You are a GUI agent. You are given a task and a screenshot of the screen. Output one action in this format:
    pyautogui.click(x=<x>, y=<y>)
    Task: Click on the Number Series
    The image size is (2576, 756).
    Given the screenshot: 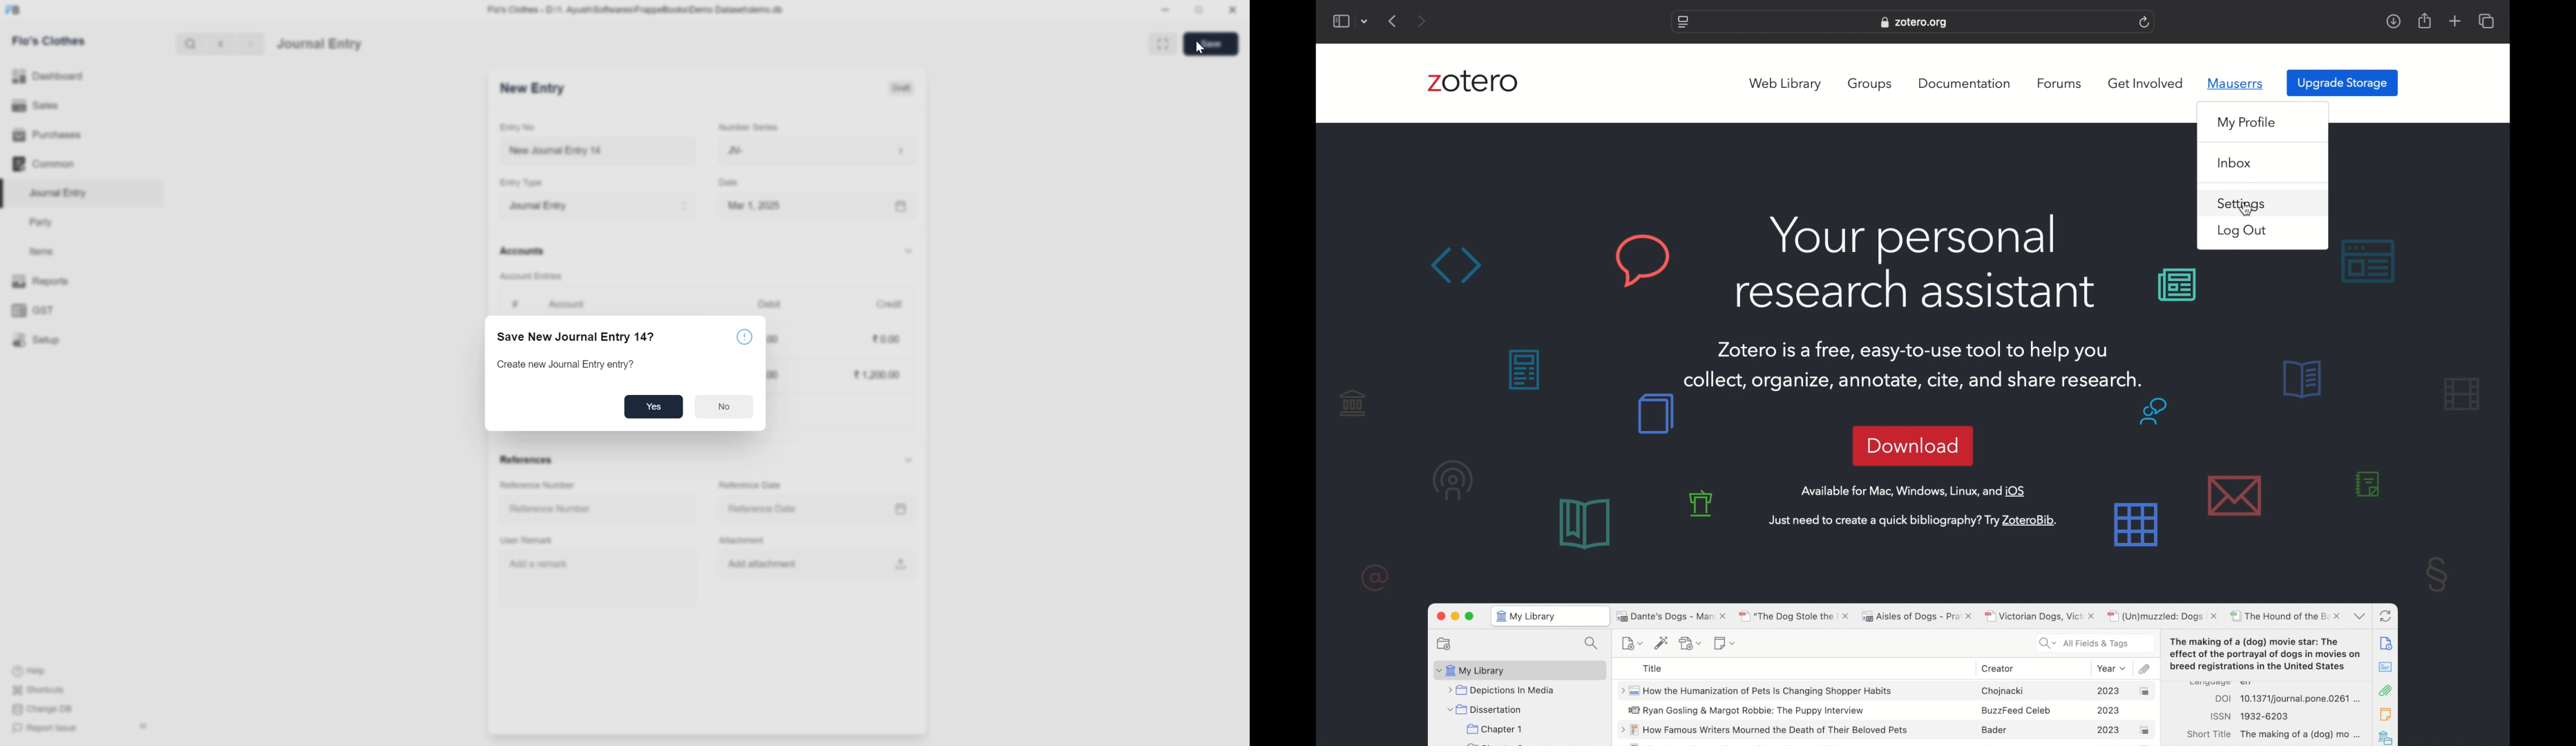 What is the action you would take?
    pyautogui.click(x=749, y=126)
    